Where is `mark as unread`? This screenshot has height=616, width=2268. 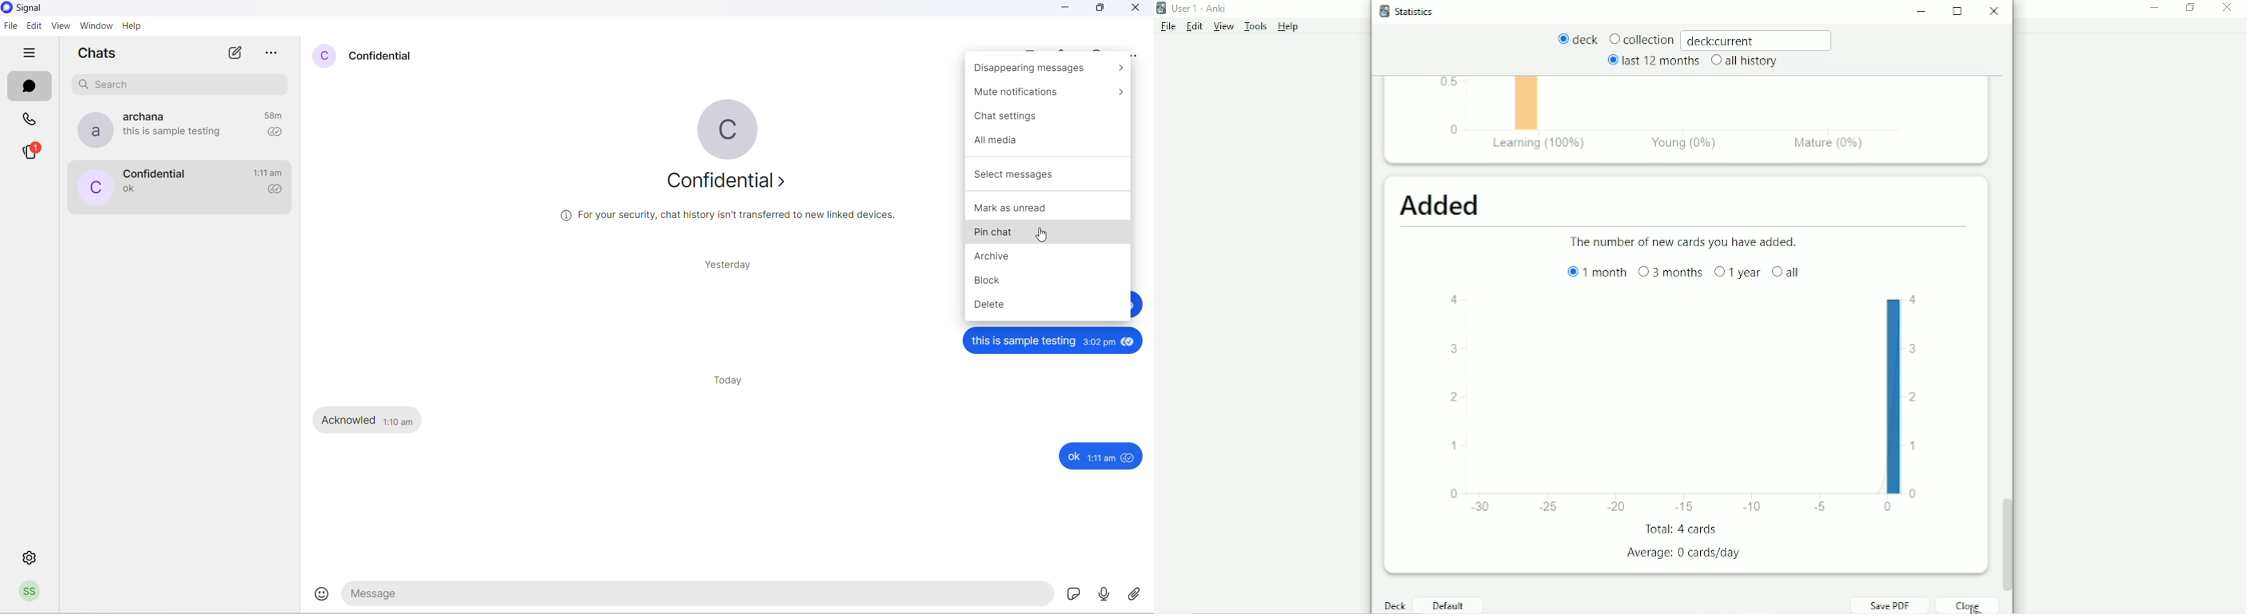
mark as unread is located at coordinates (1048, 208).